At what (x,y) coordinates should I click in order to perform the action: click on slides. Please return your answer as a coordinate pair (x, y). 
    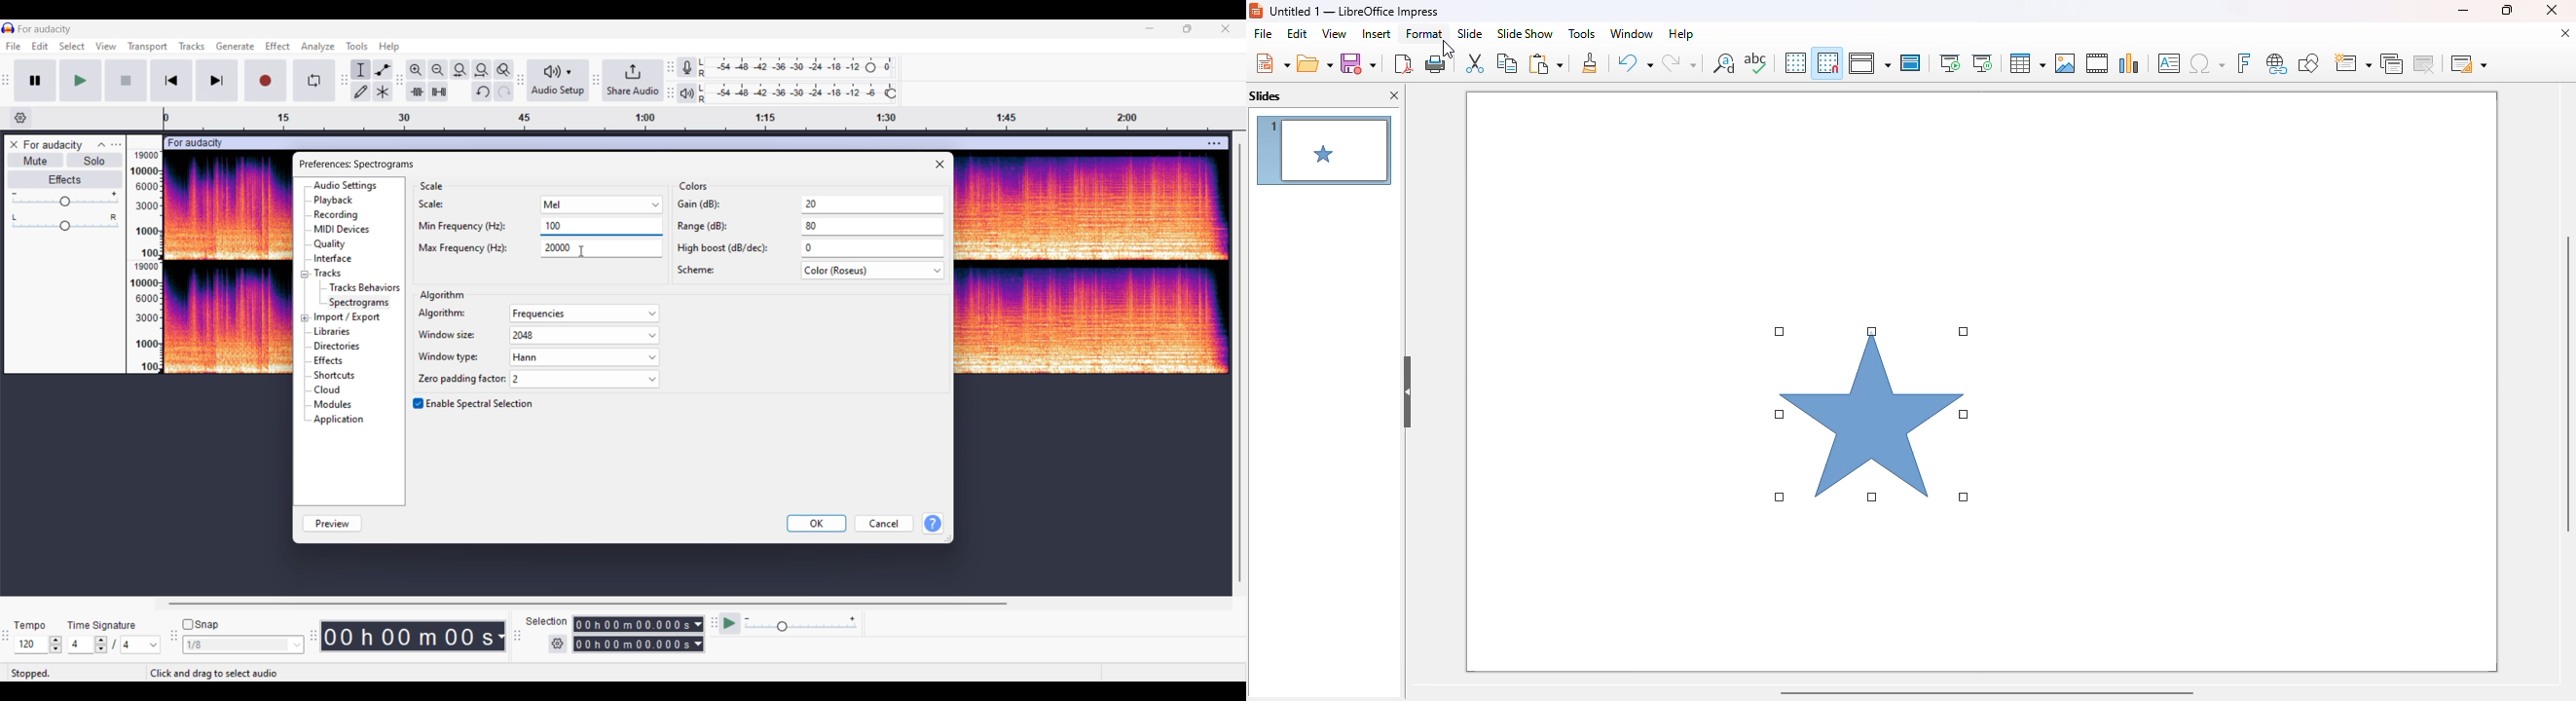
    Looking at the image, I should click on (1266, 96).